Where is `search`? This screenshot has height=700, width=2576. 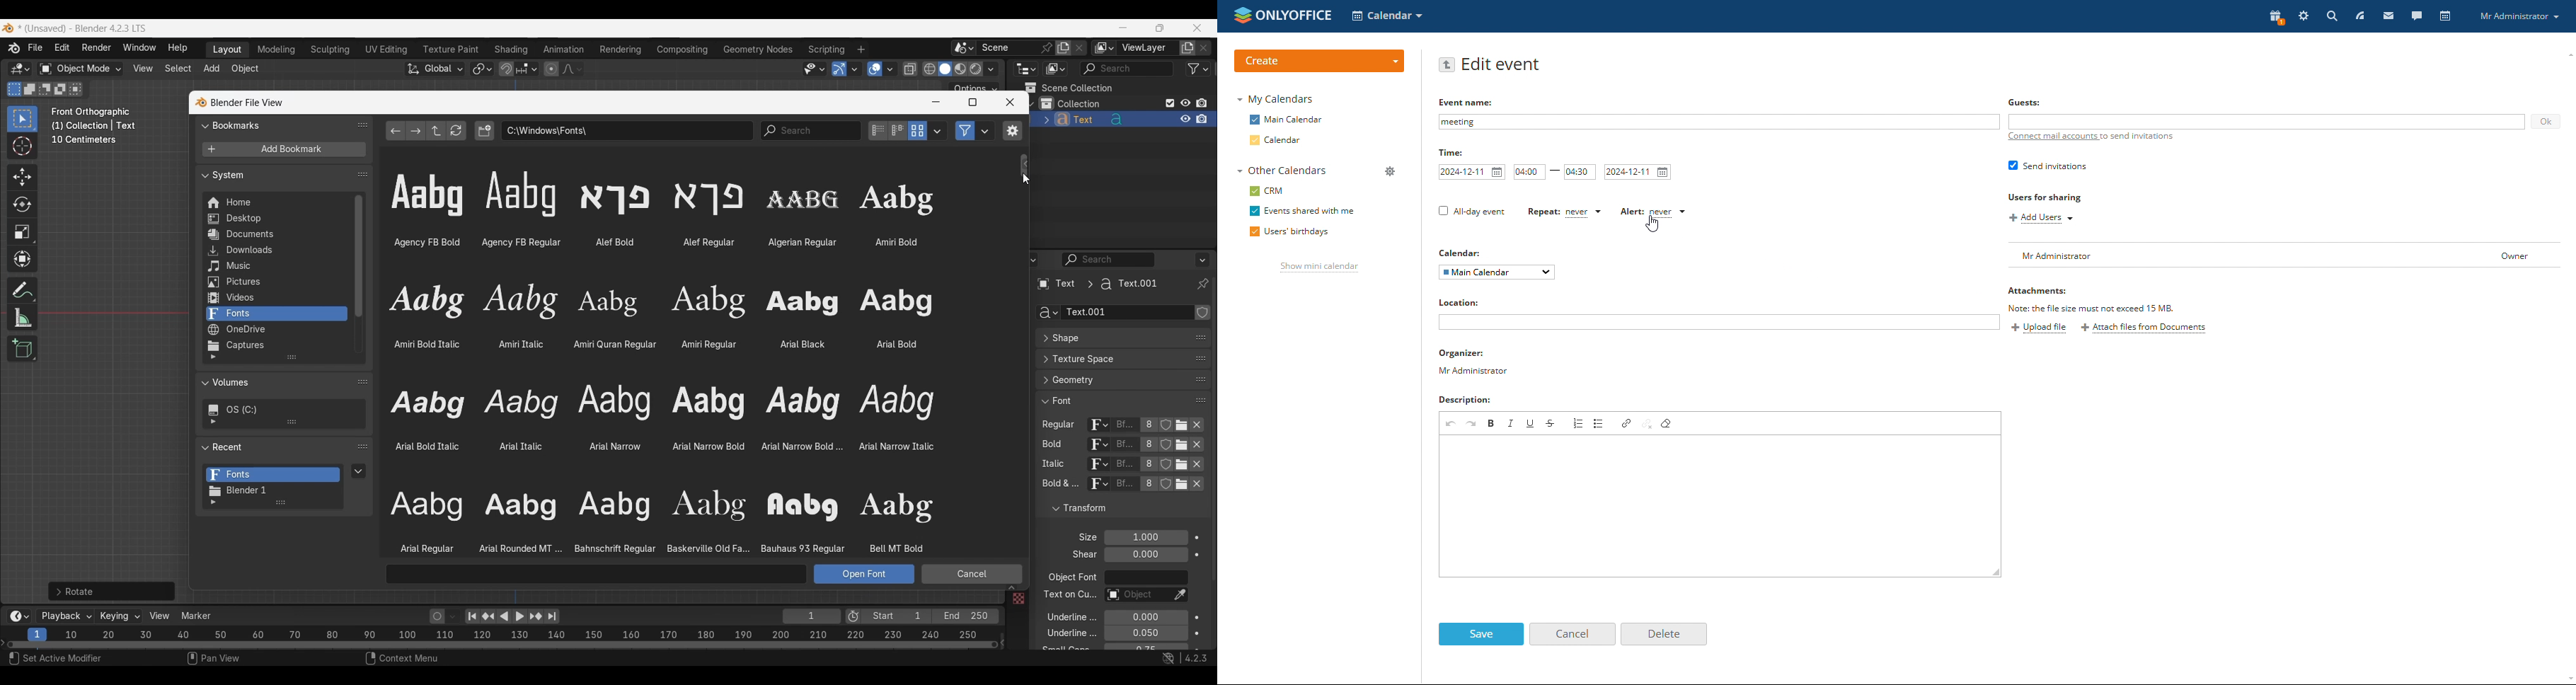
search is located at coordinates (2331, 16).